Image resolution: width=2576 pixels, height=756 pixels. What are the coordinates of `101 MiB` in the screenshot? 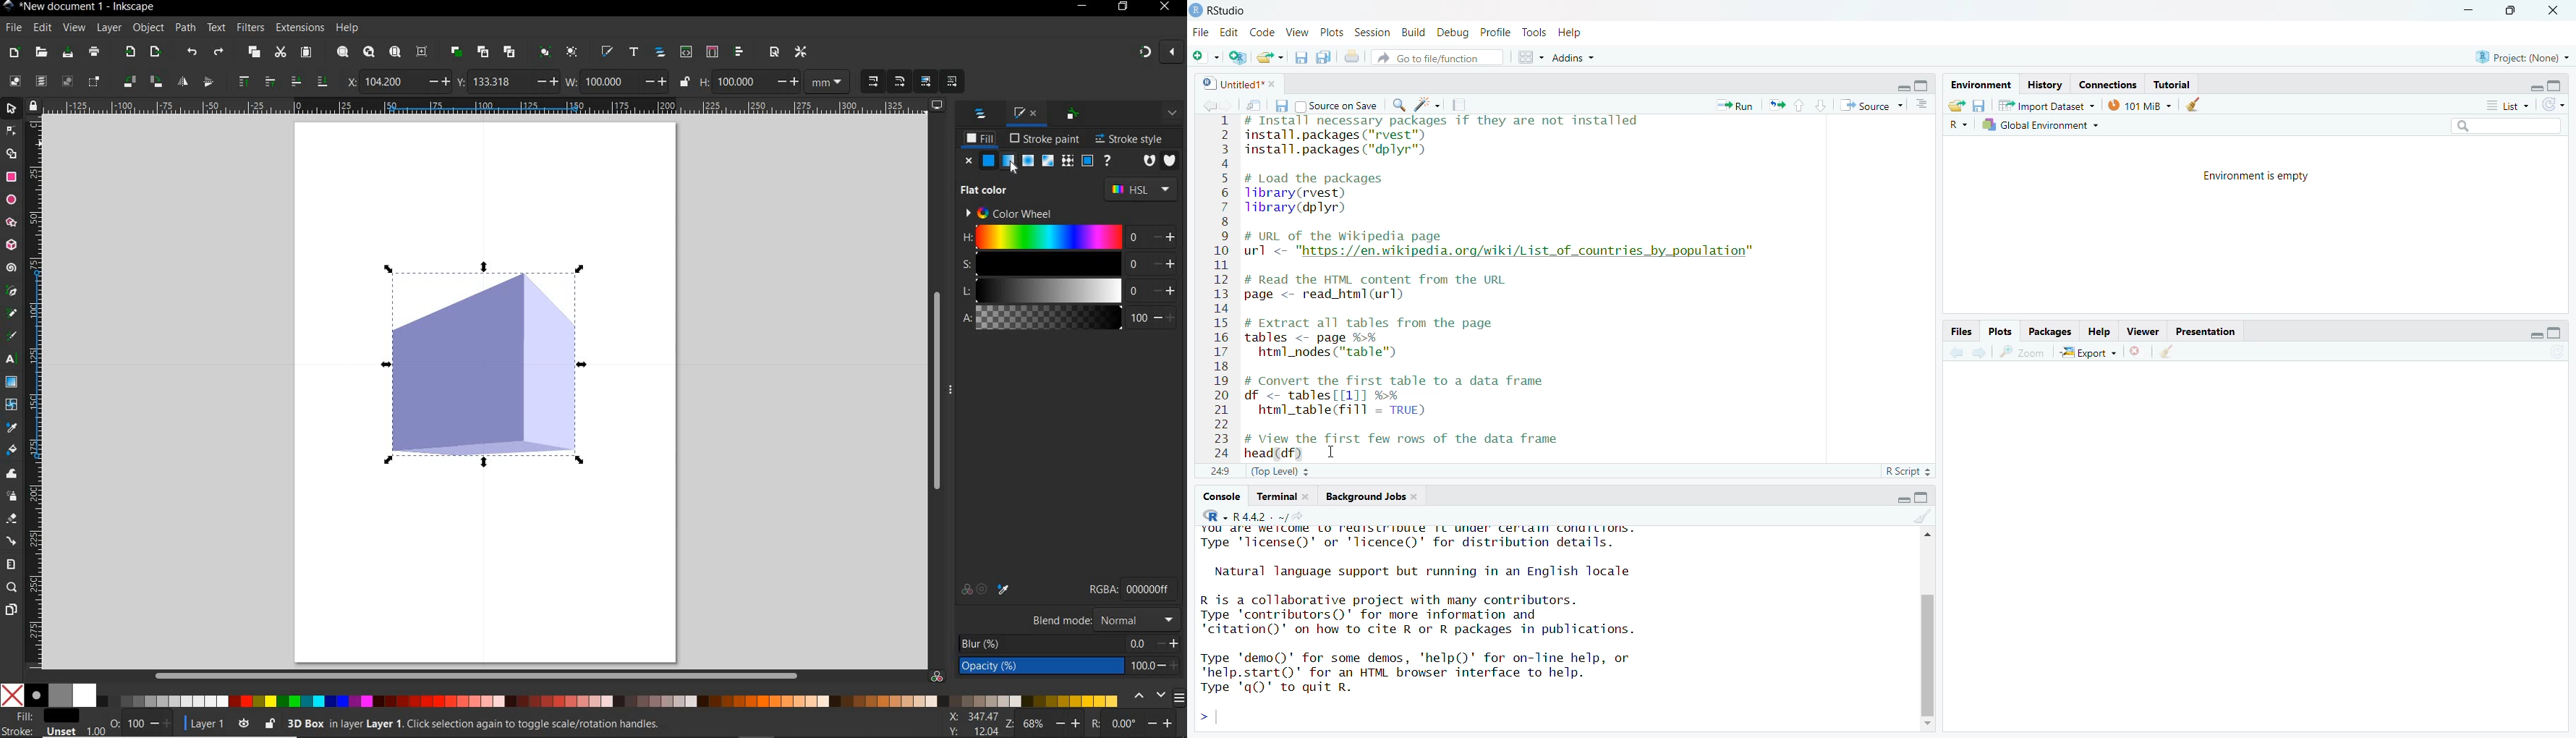 It's located at (2138, 104).